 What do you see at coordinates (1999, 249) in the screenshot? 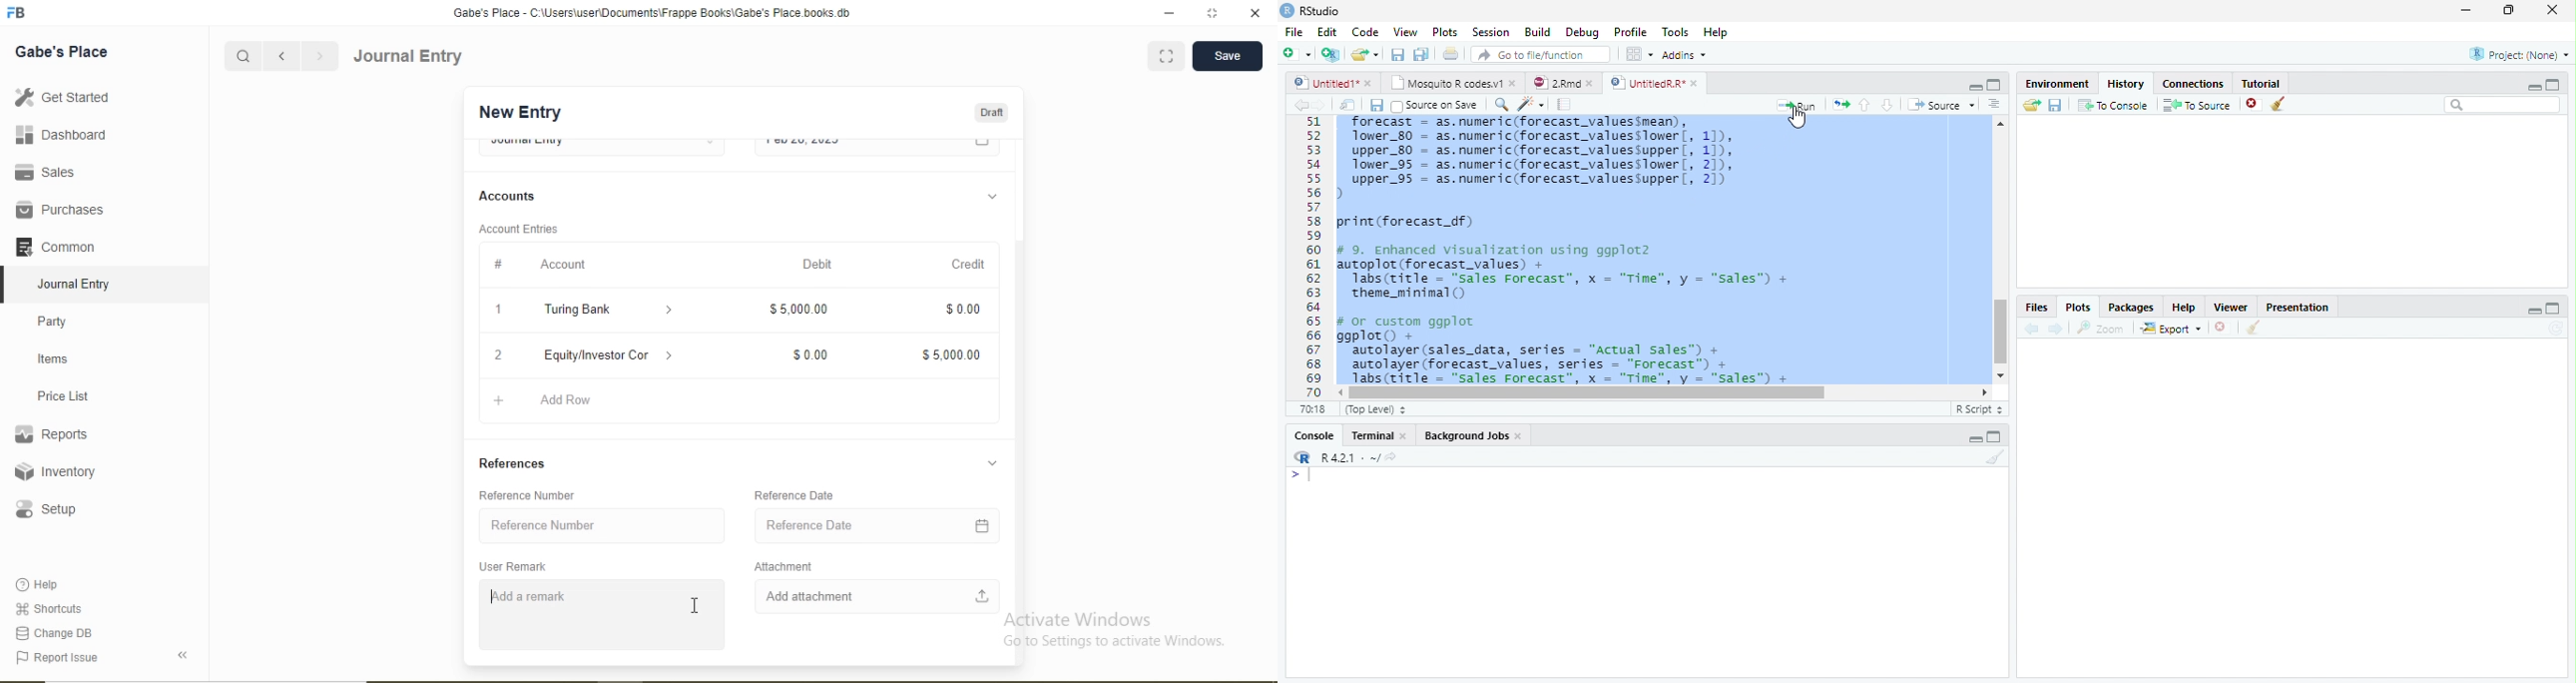
I see `Scroll ` at bounding box center [1999, 249].